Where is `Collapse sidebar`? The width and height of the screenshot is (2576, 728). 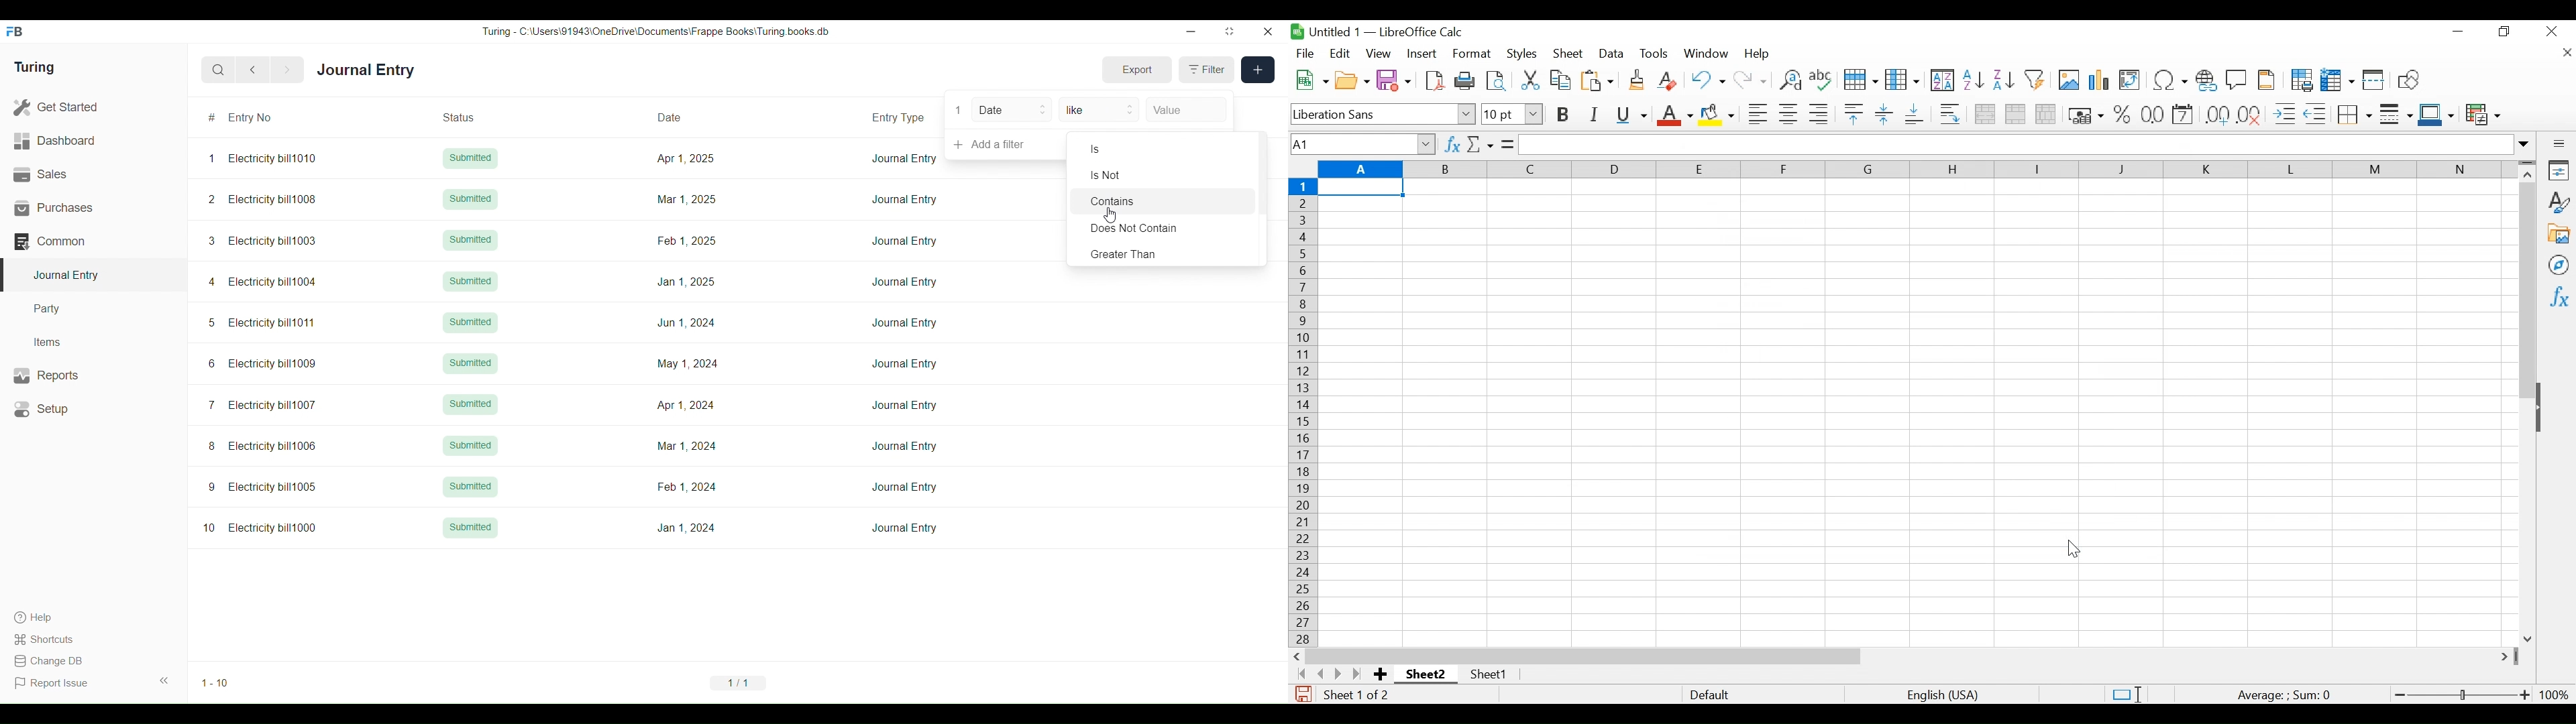 Collapse sidebar is located at coordinates (164, 680).